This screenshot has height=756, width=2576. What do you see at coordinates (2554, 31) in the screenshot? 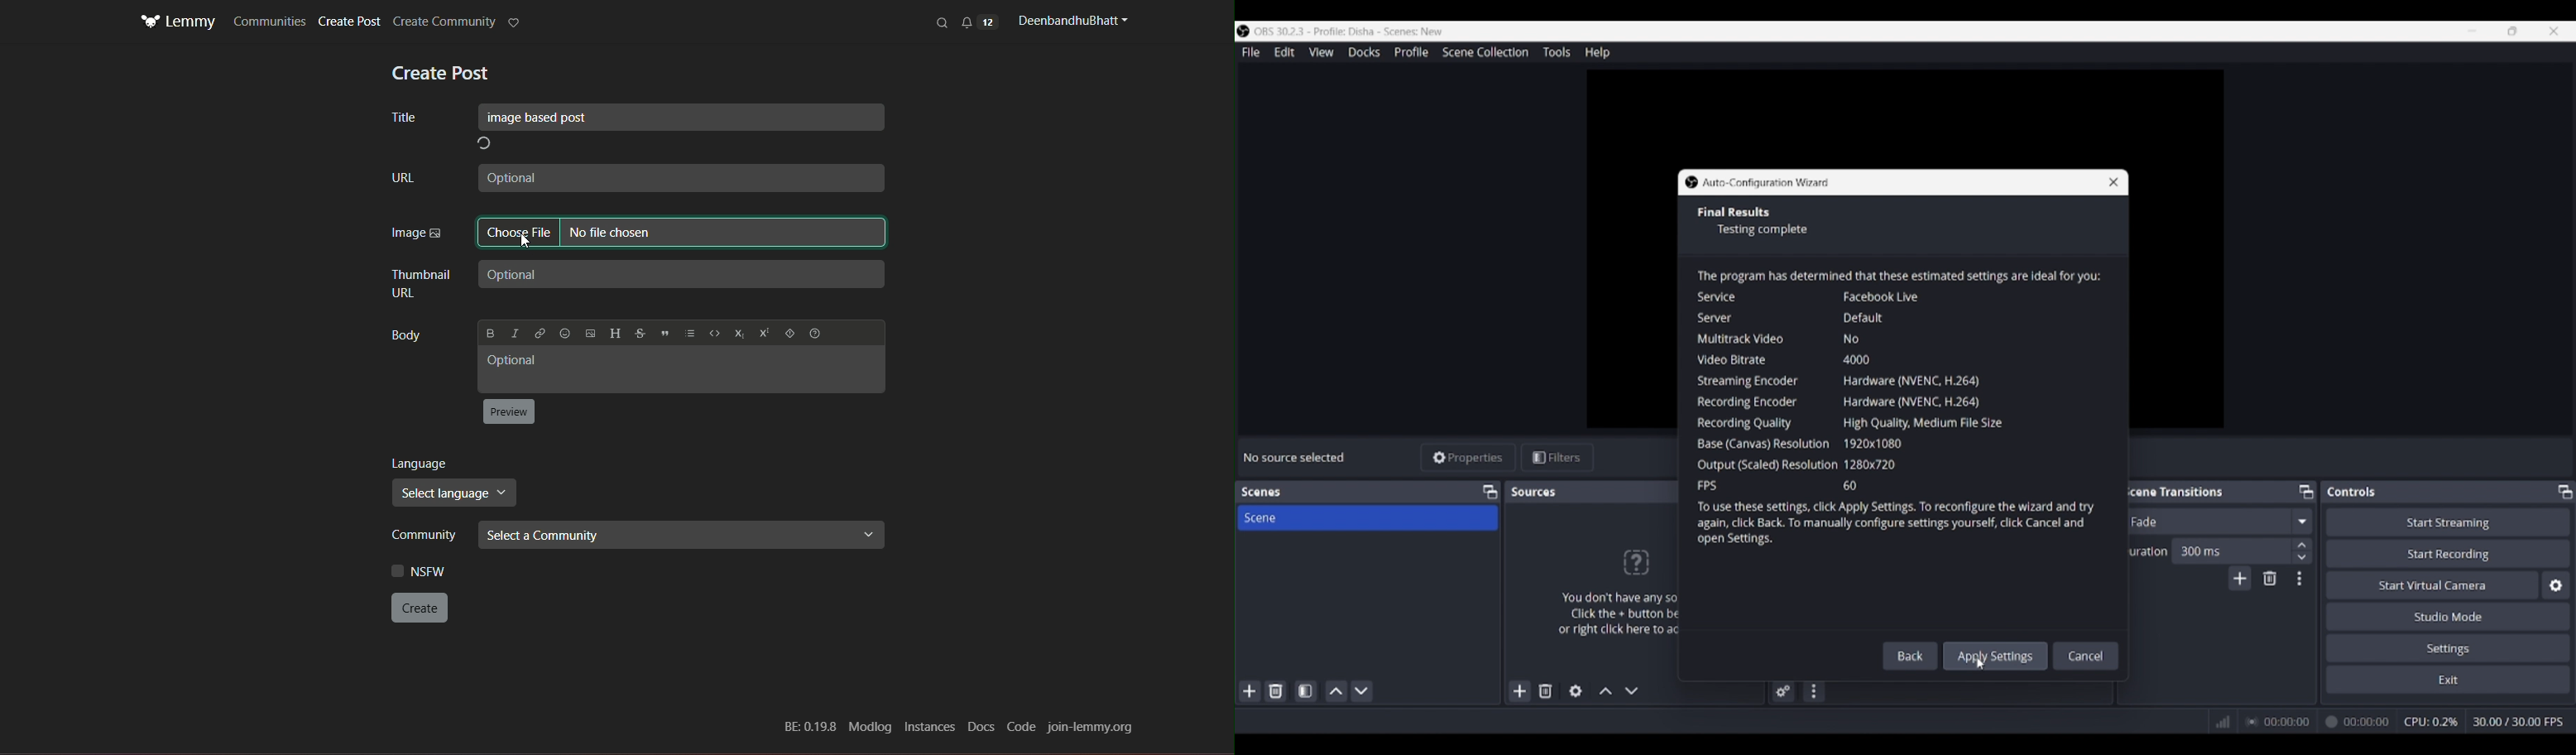
I see `Close interface` at bounding box center [2554, 31].